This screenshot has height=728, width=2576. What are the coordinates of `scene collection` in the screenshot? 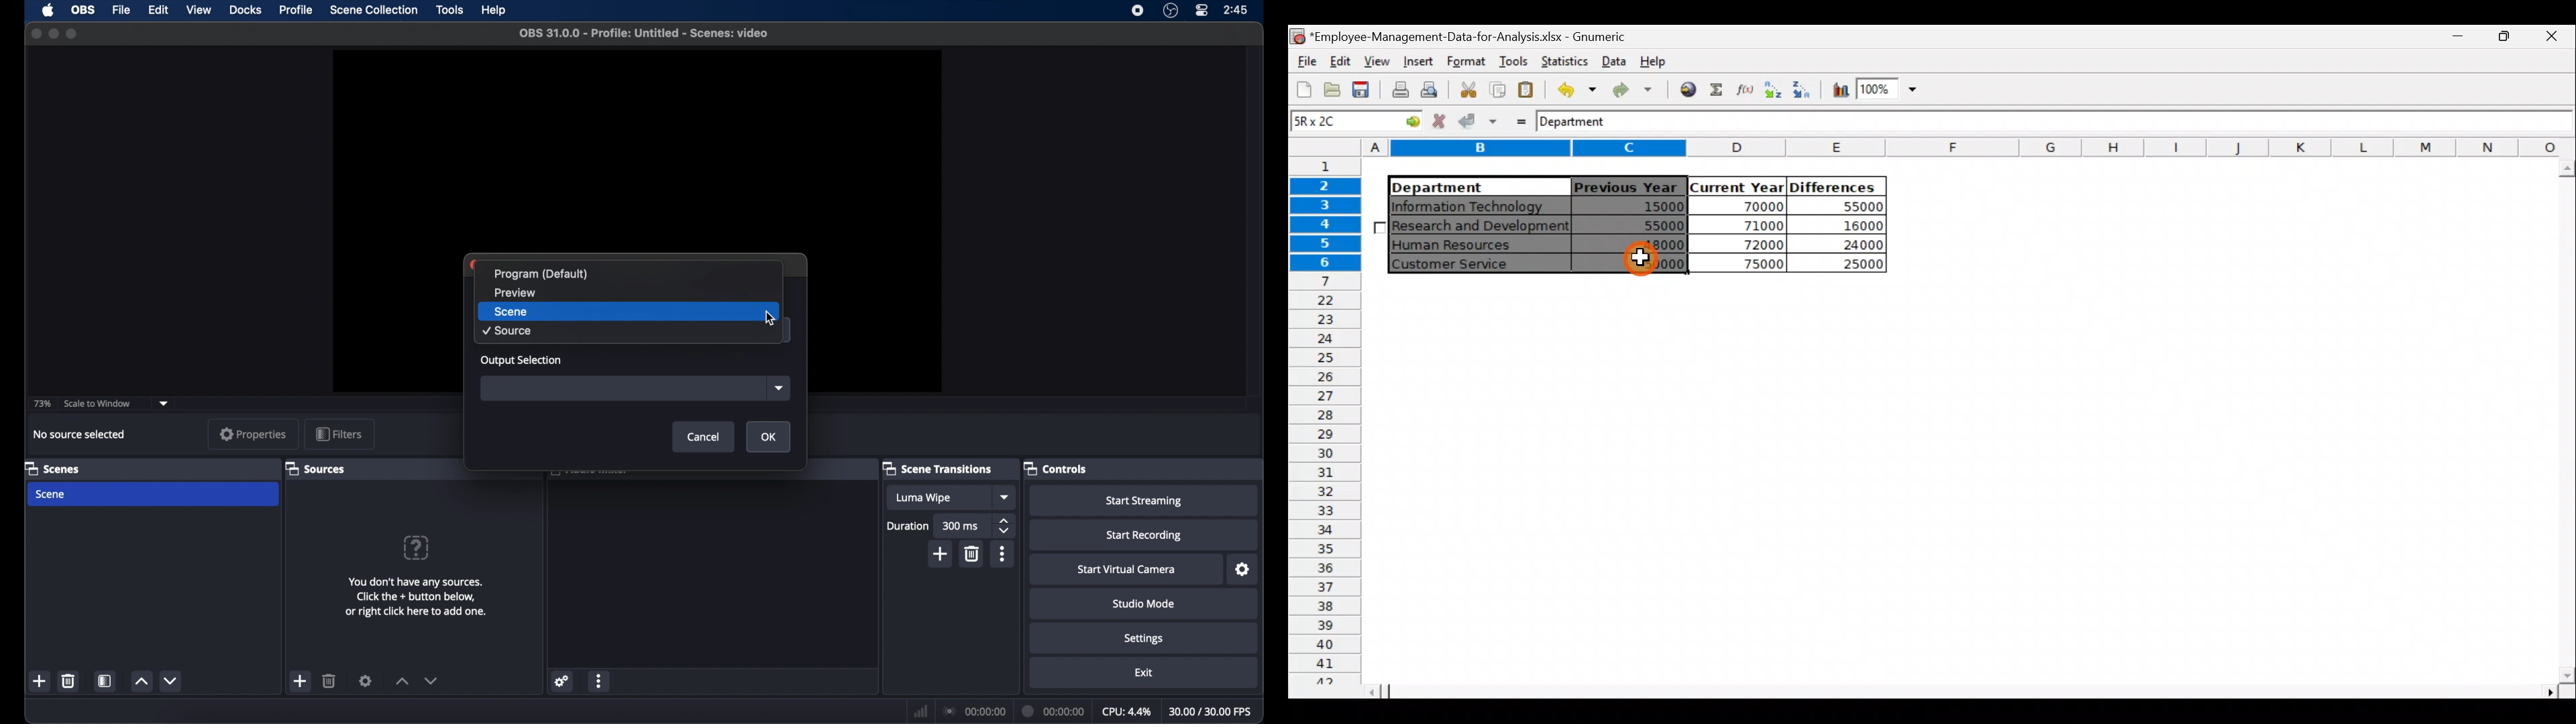 It's located at (373, 10).